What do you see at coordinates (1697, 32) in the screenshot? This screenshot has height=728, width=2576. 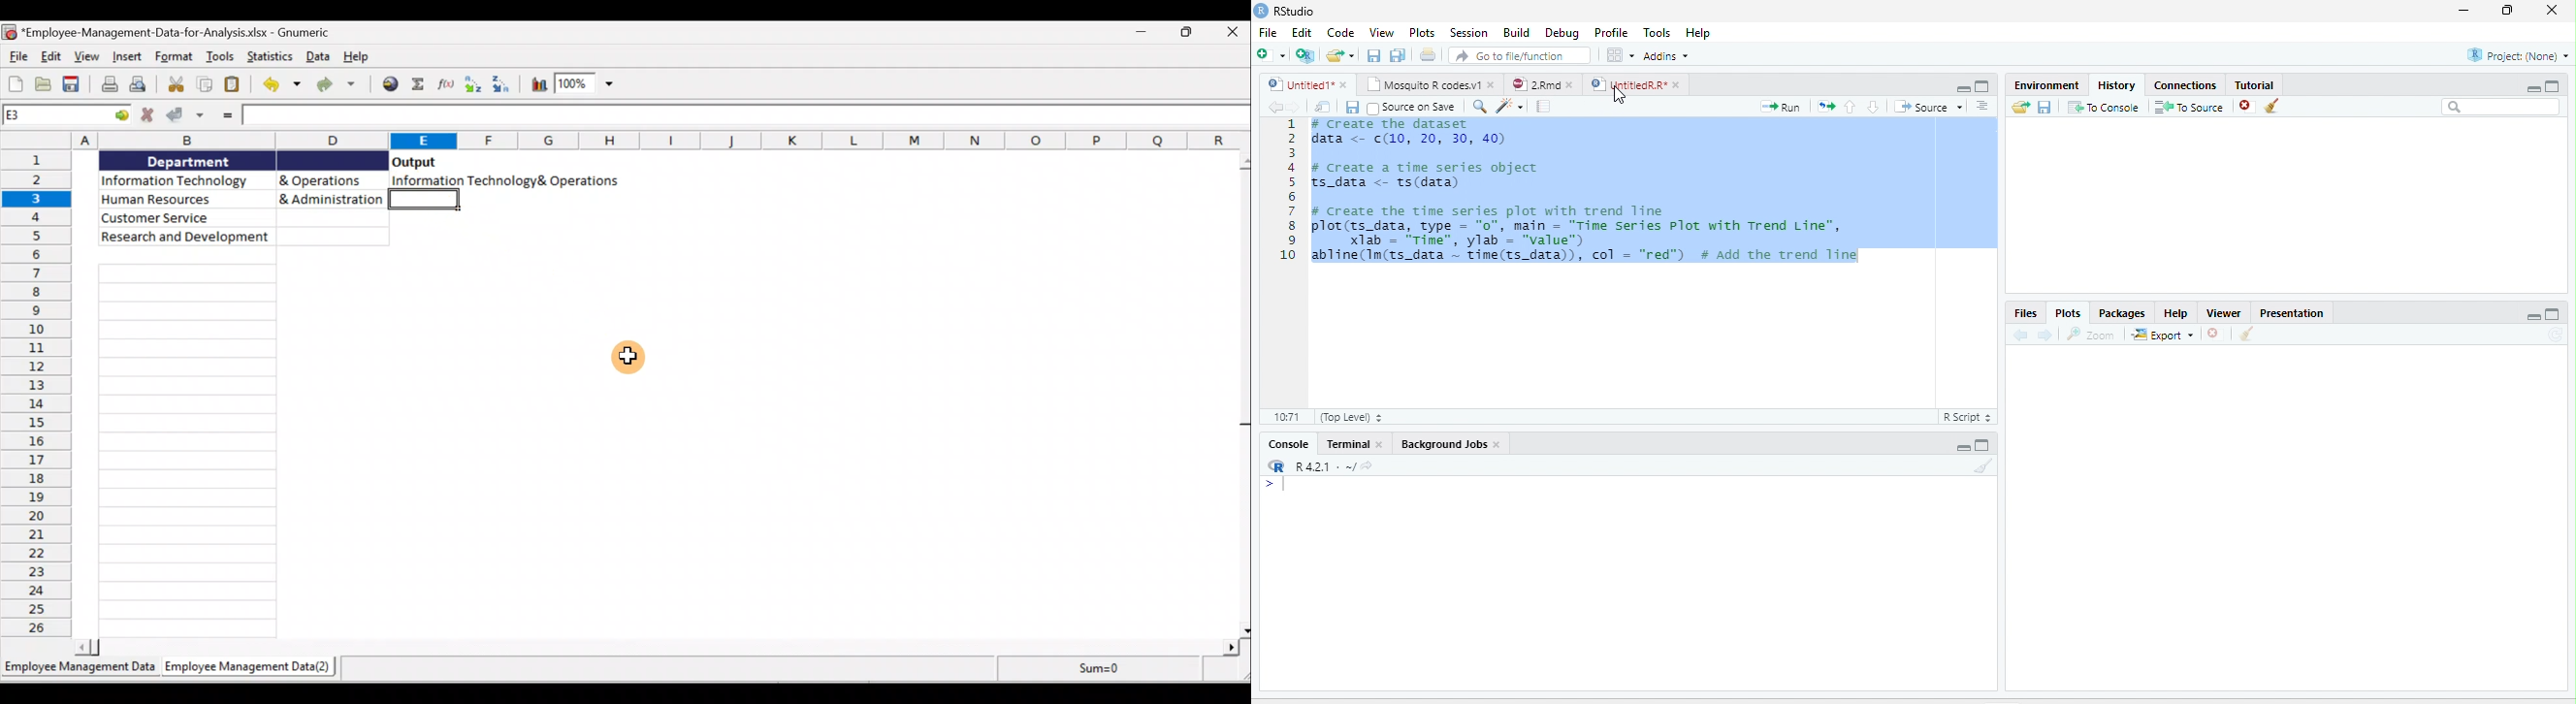 I see `Help` at bounding box center [1697, 32].